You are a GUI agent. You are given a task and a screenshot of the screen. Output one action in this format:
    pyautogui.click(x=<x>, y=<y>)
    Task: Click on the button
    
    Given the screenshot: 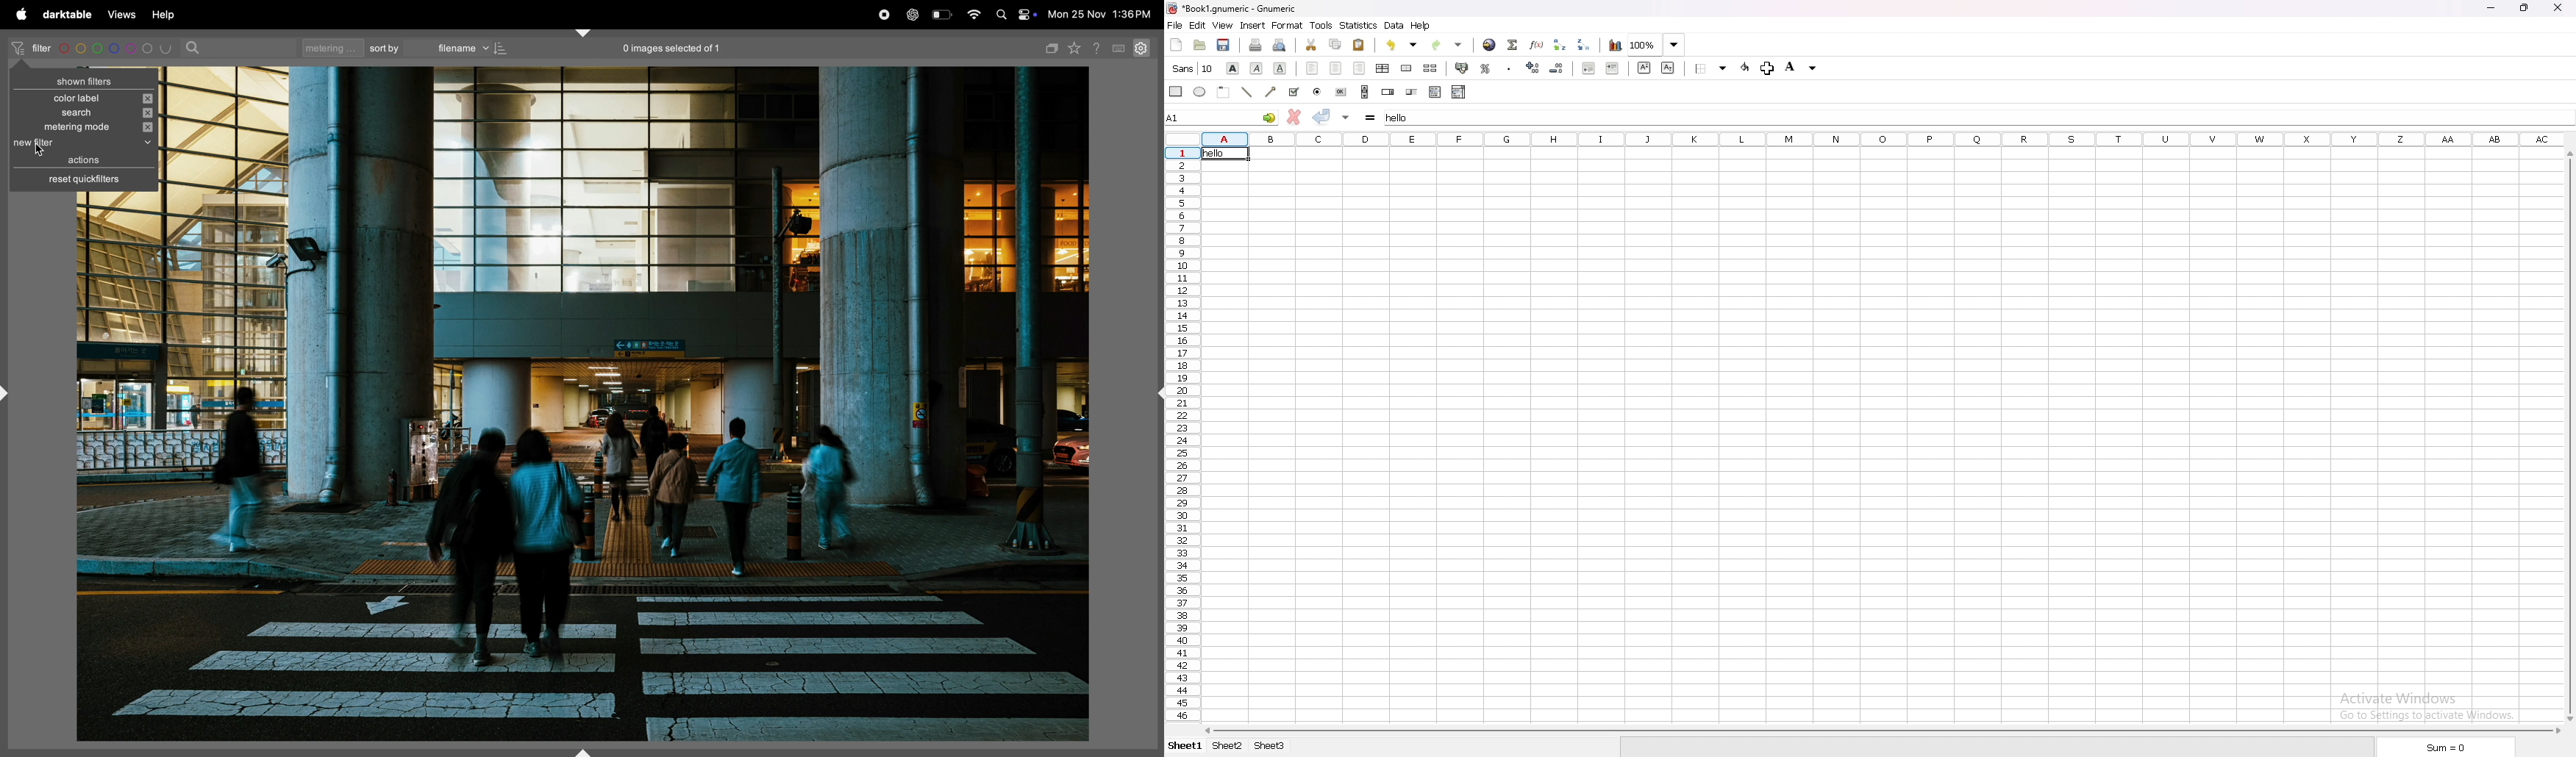 What is the action you would take?
    pyautogui.click(x=1341, y=92)
    